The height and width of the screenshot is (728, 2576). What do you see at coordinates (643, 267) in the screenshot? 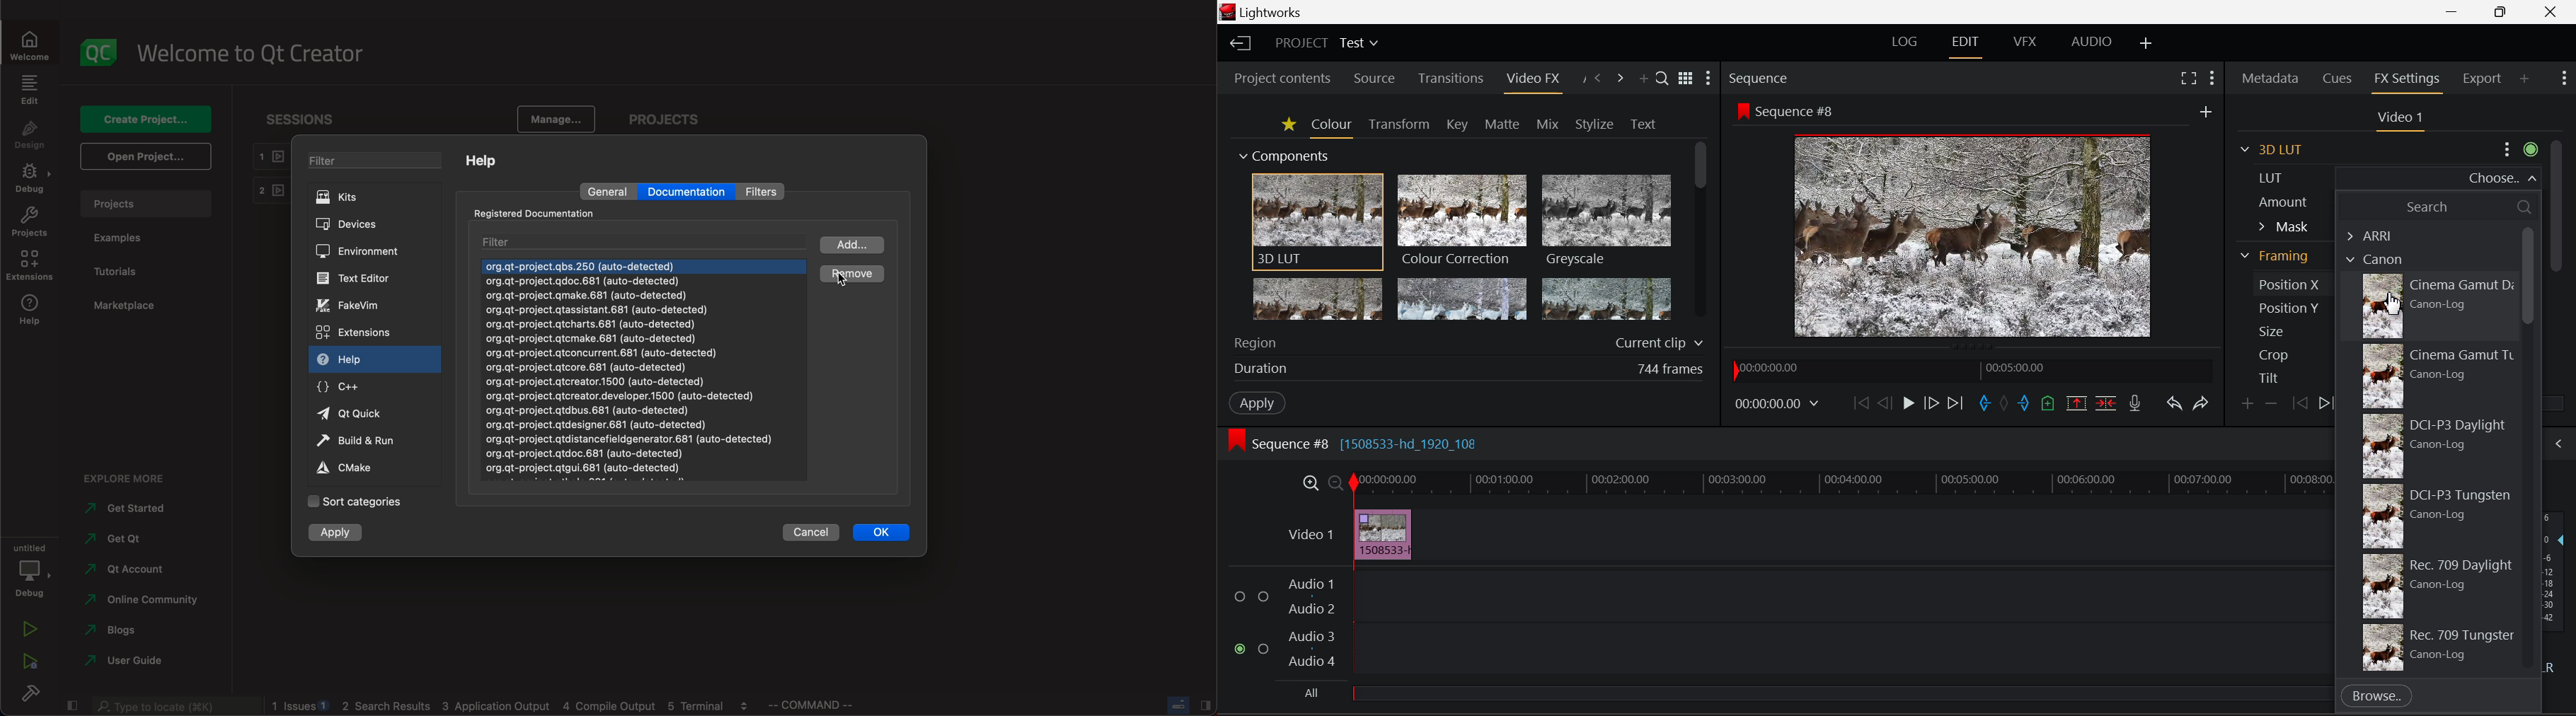
I see `selected document` at bounding box center [643, 267].